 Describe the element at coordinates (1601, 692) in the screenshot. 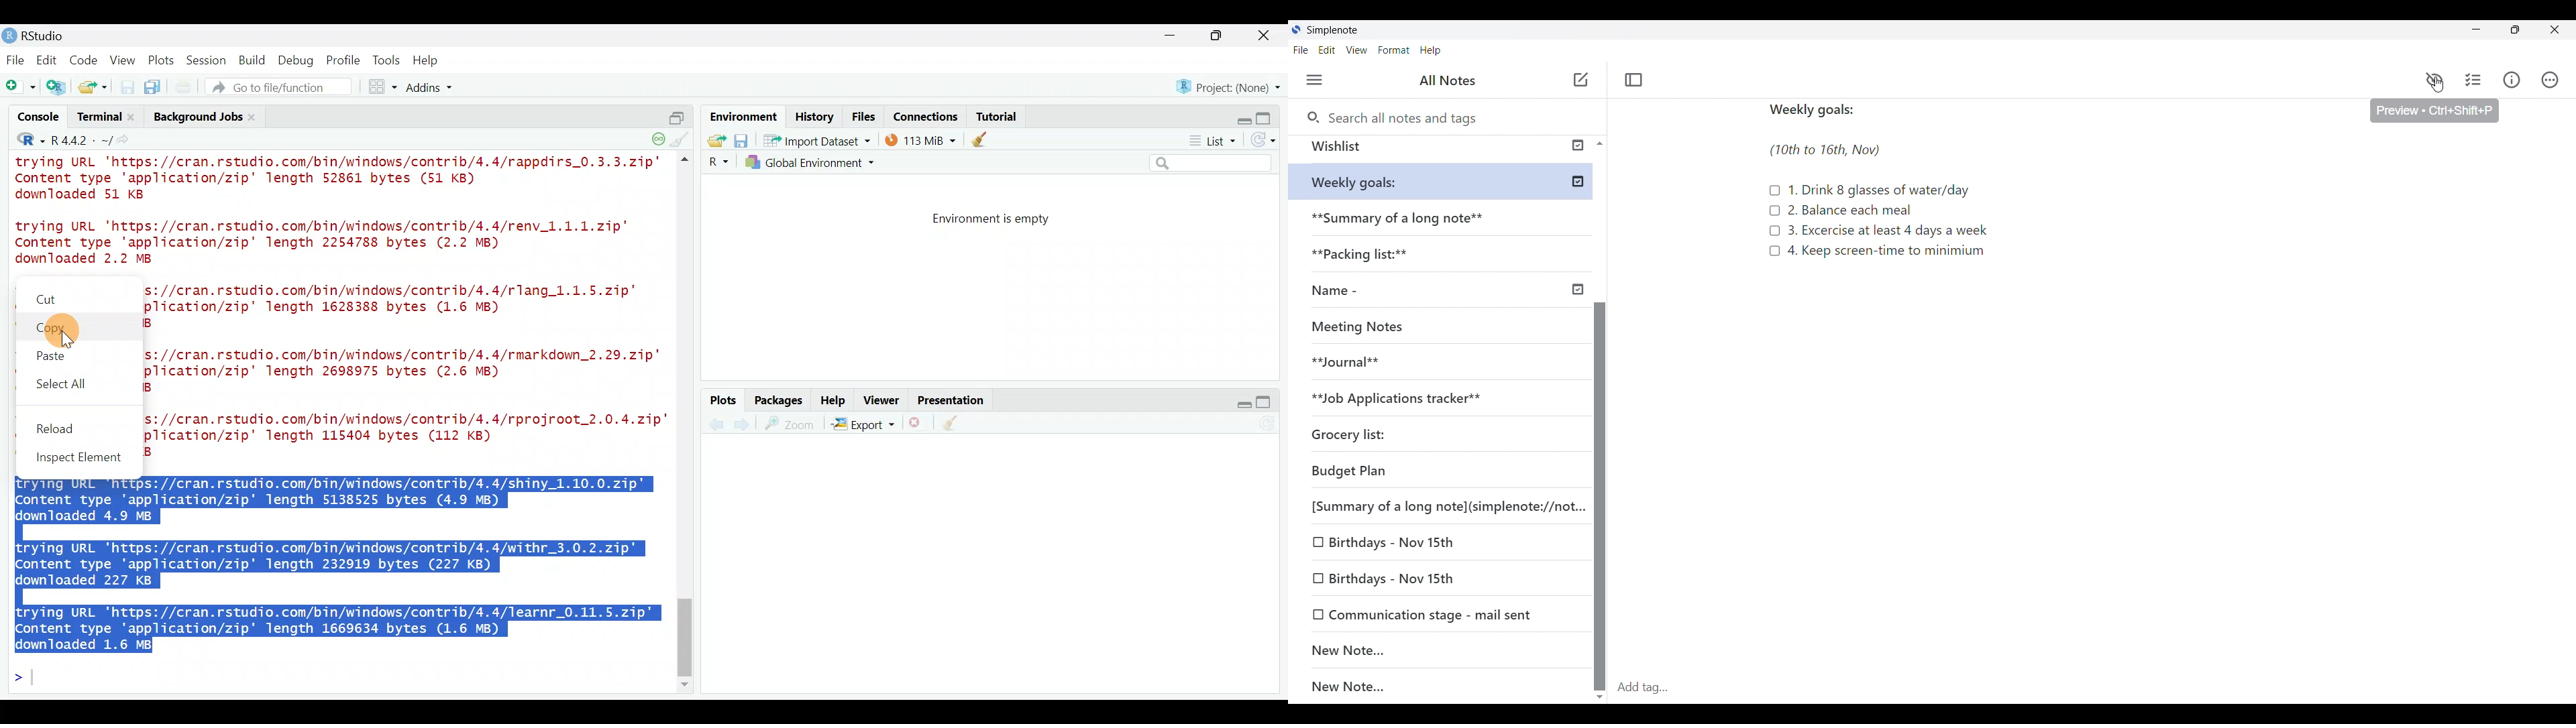

I see `scroll down button` at that location.